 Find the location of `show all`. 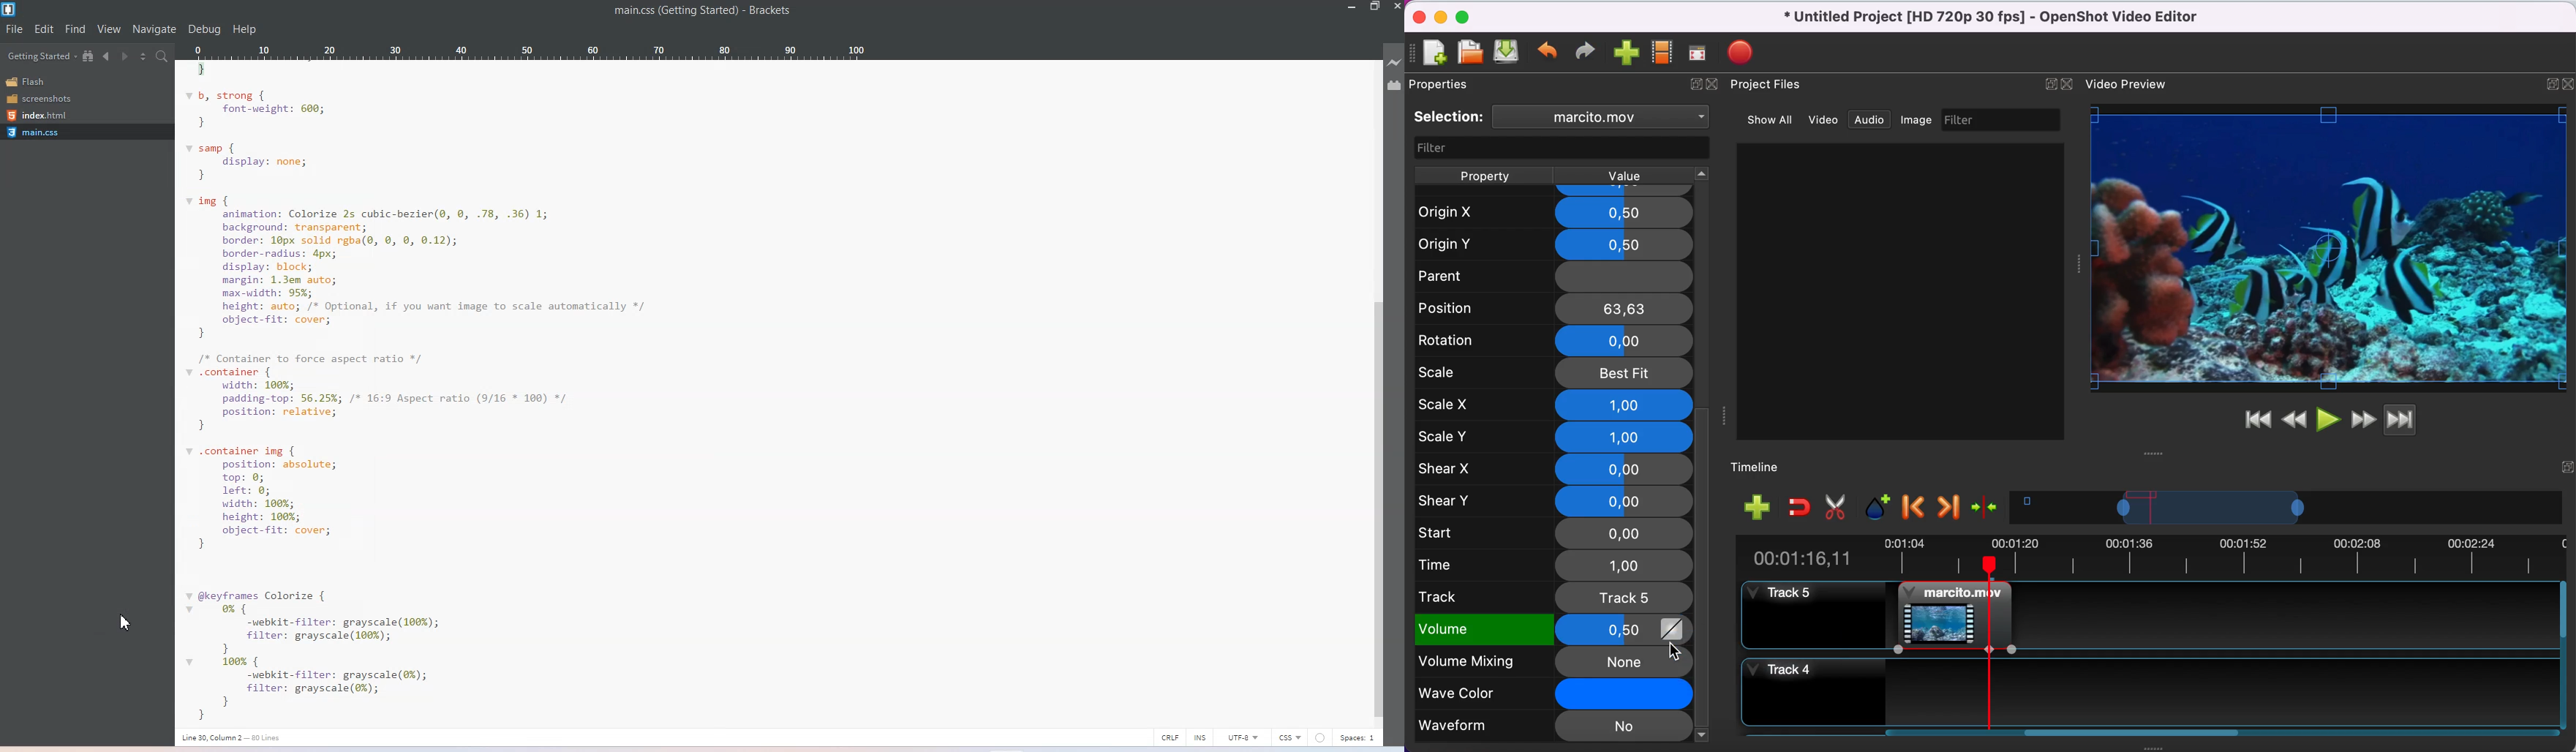

show all is located at coordinates (1765, 118).